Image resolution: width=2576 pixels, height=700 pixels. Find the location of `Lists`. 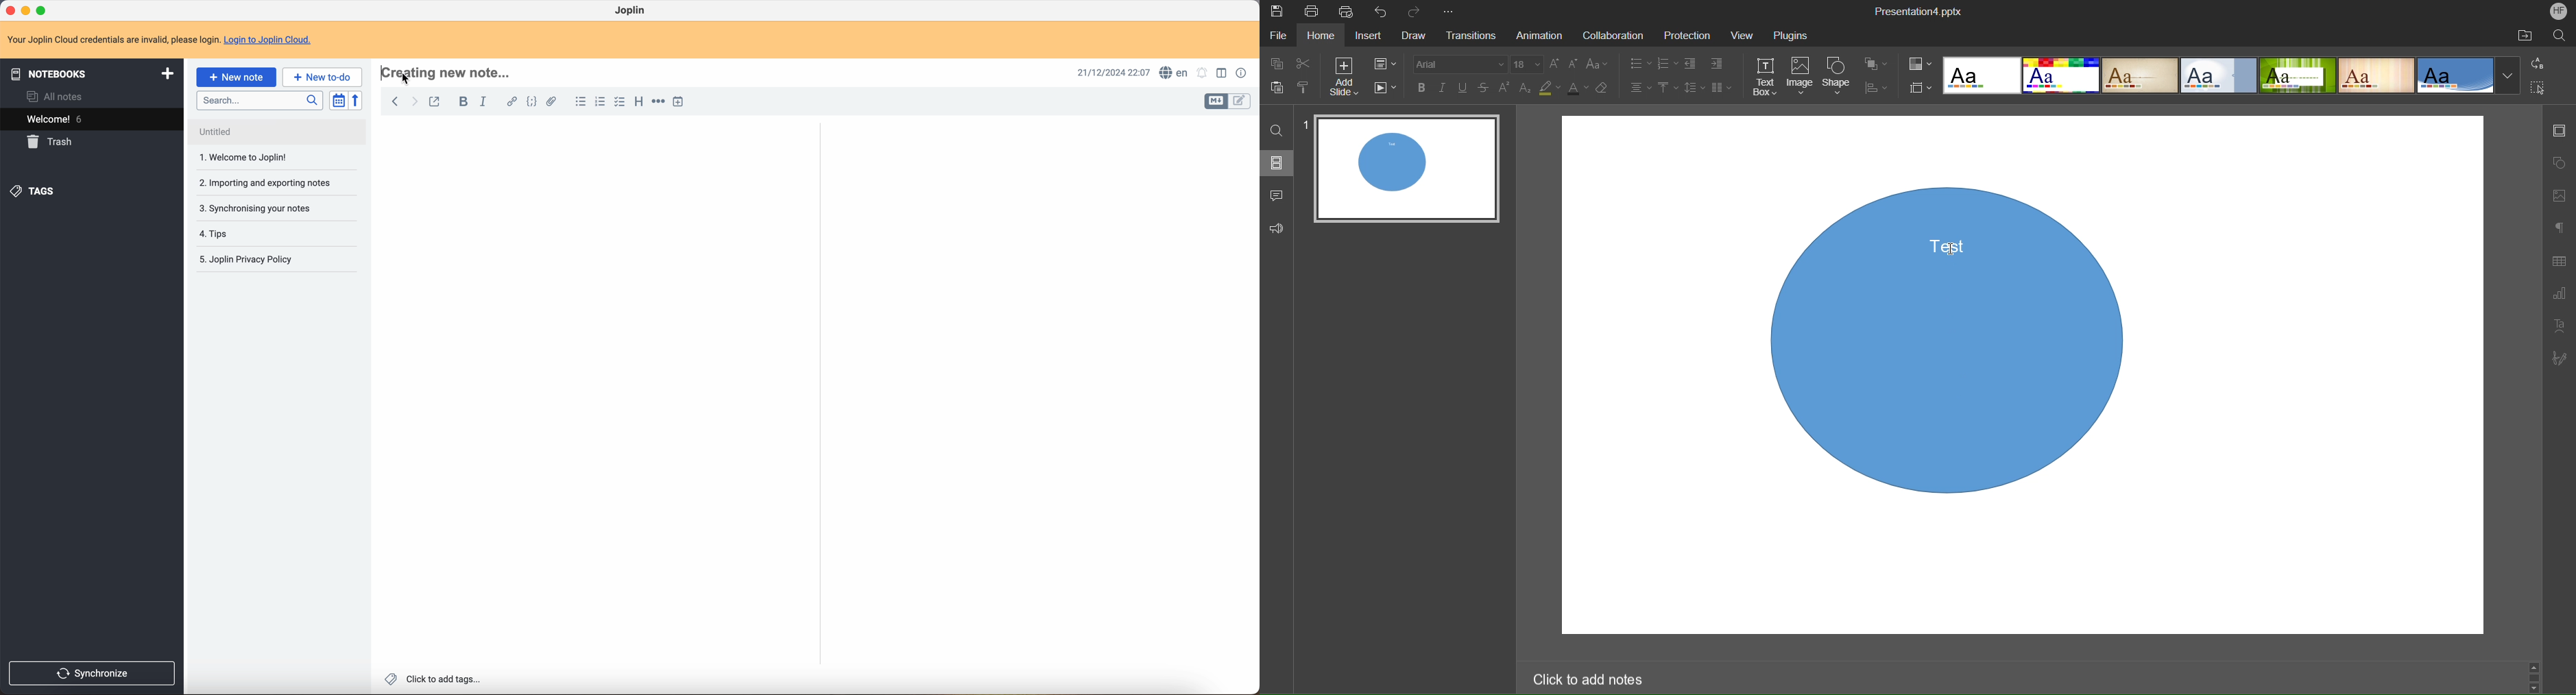

Lists is located at coordinates (1637, 63).